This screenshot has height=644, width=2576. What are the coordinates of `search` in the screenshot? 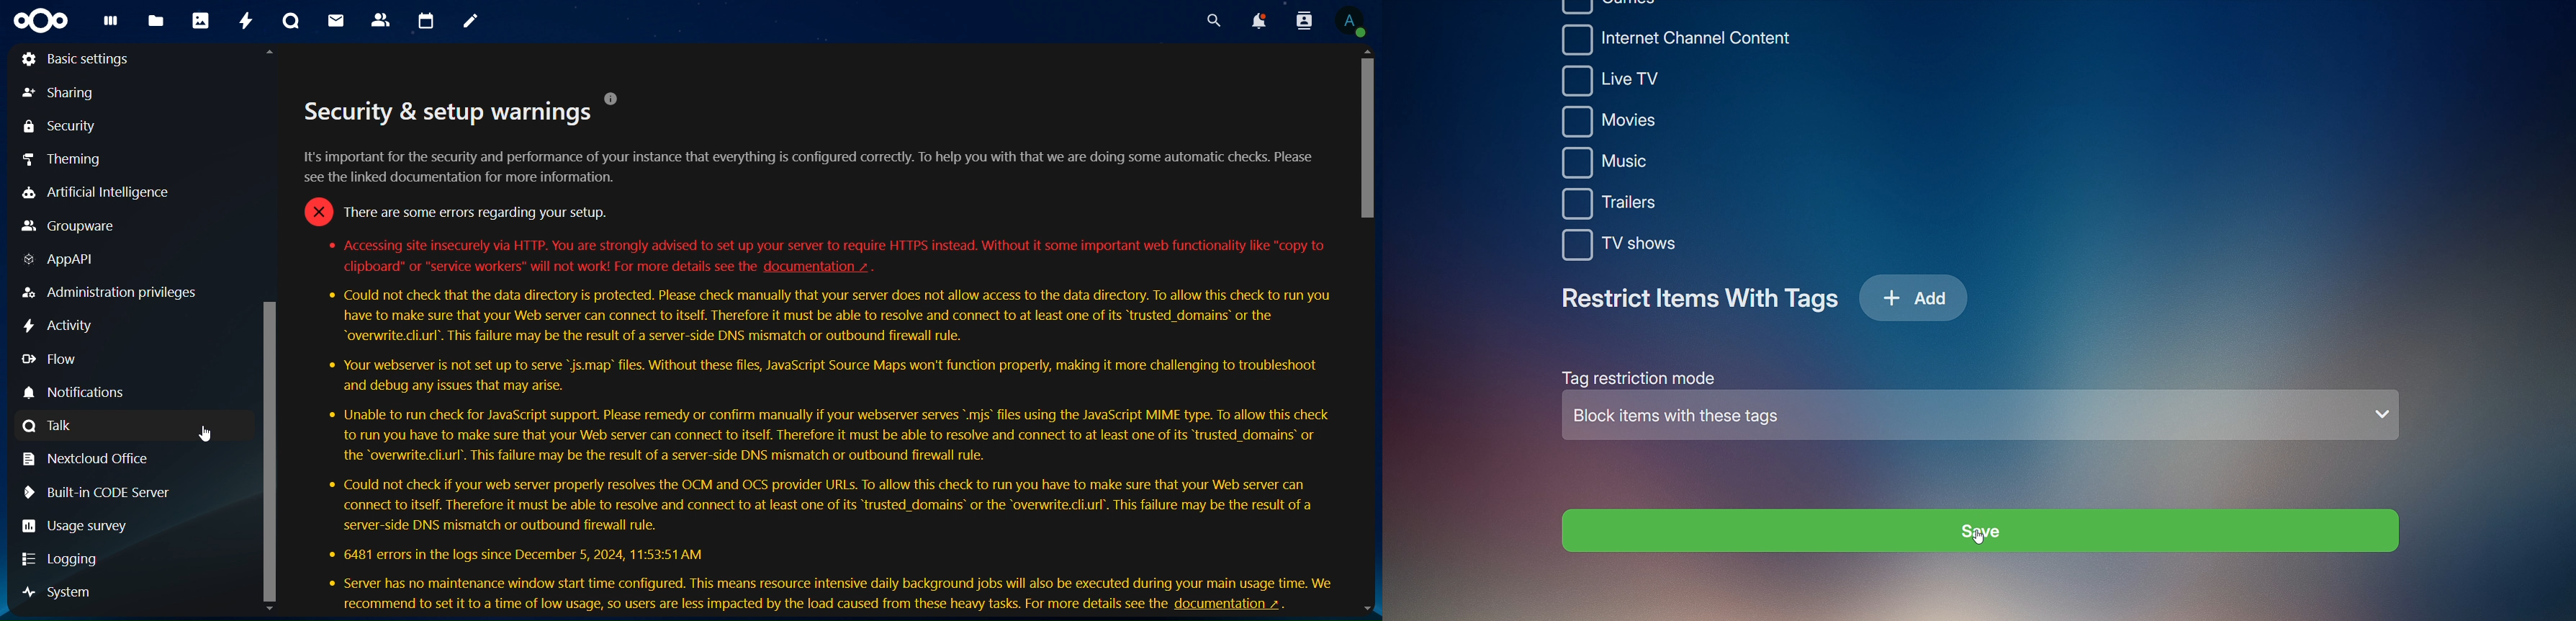 It's located at (1210, 22).